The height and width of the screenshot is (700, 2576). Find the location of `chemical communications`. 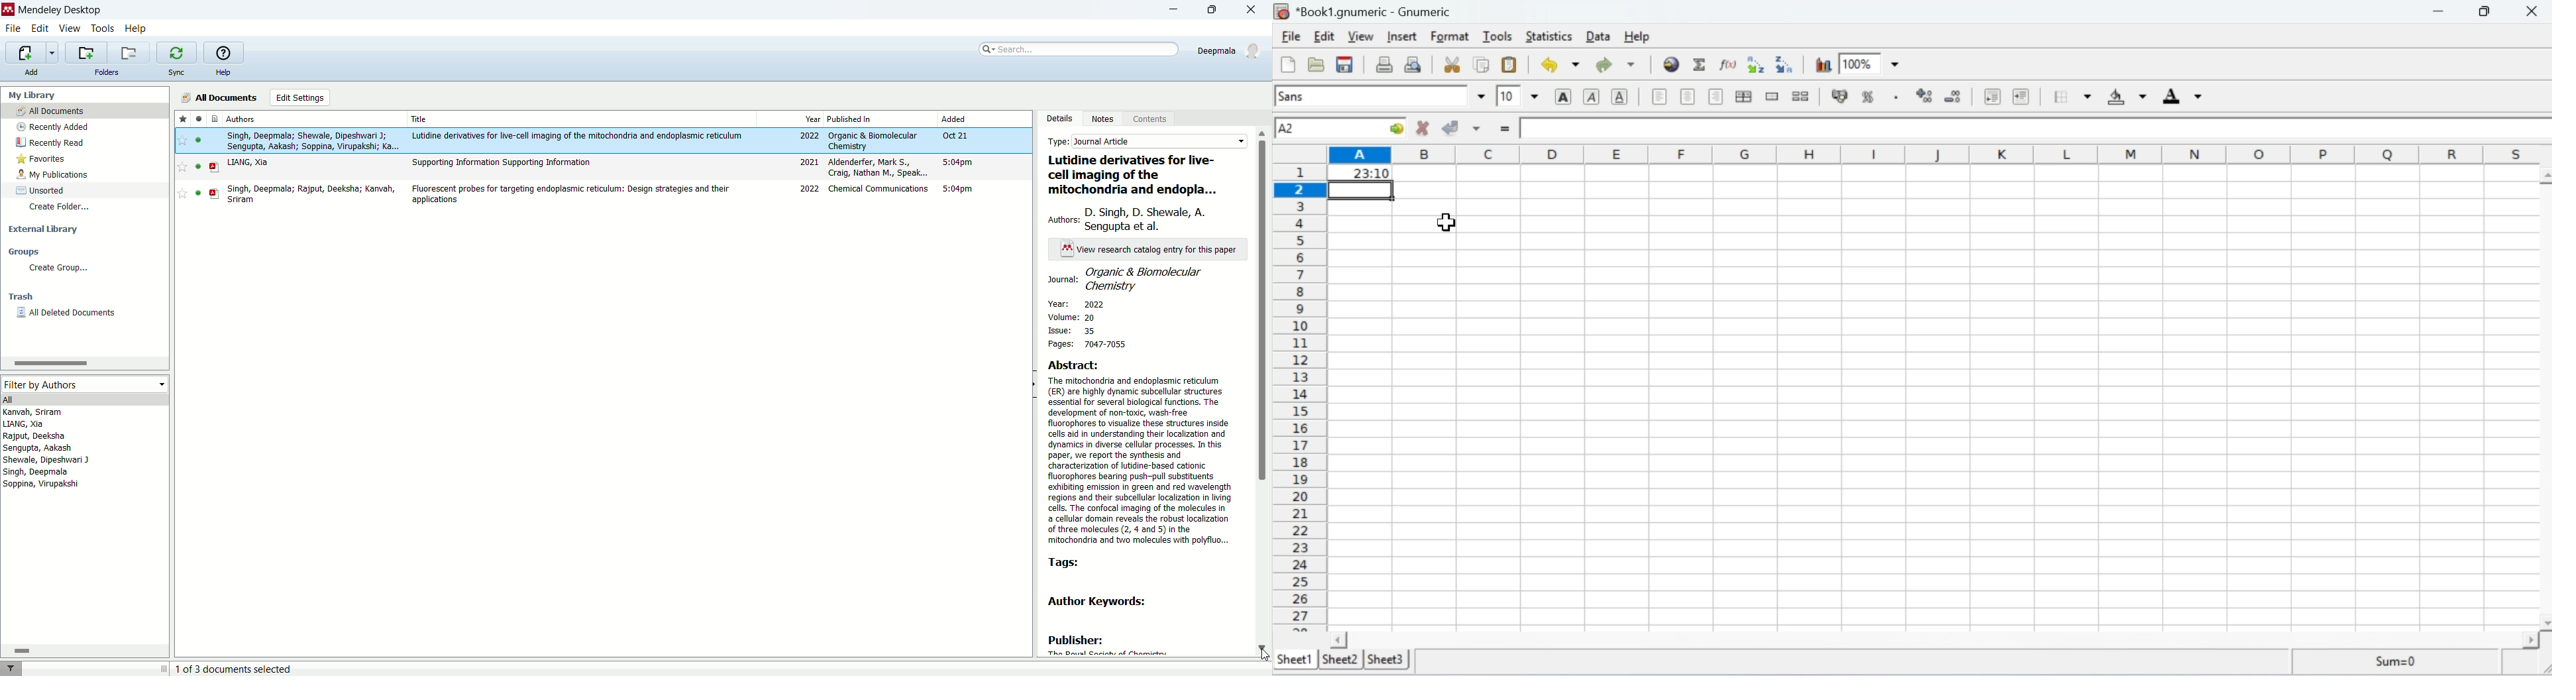

chemical communications is located at coordinates (880, 188).